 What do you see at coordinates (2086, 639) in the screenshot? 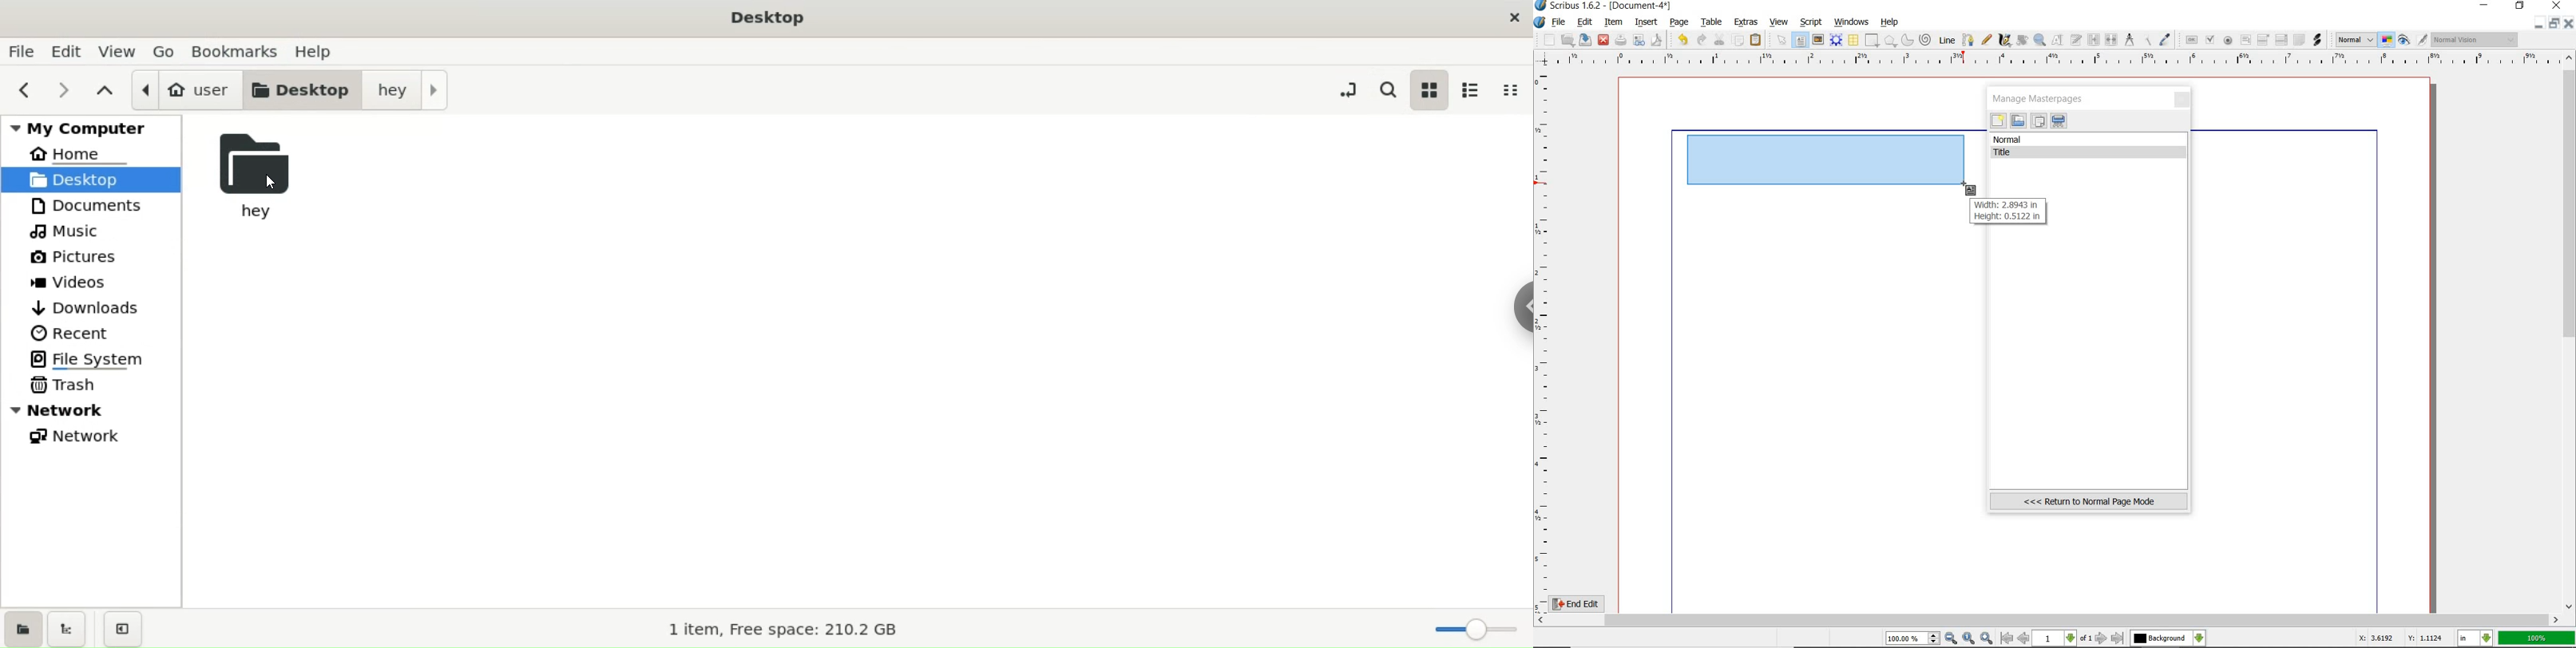
I see `of 1` at bounding box center [2086, 639].